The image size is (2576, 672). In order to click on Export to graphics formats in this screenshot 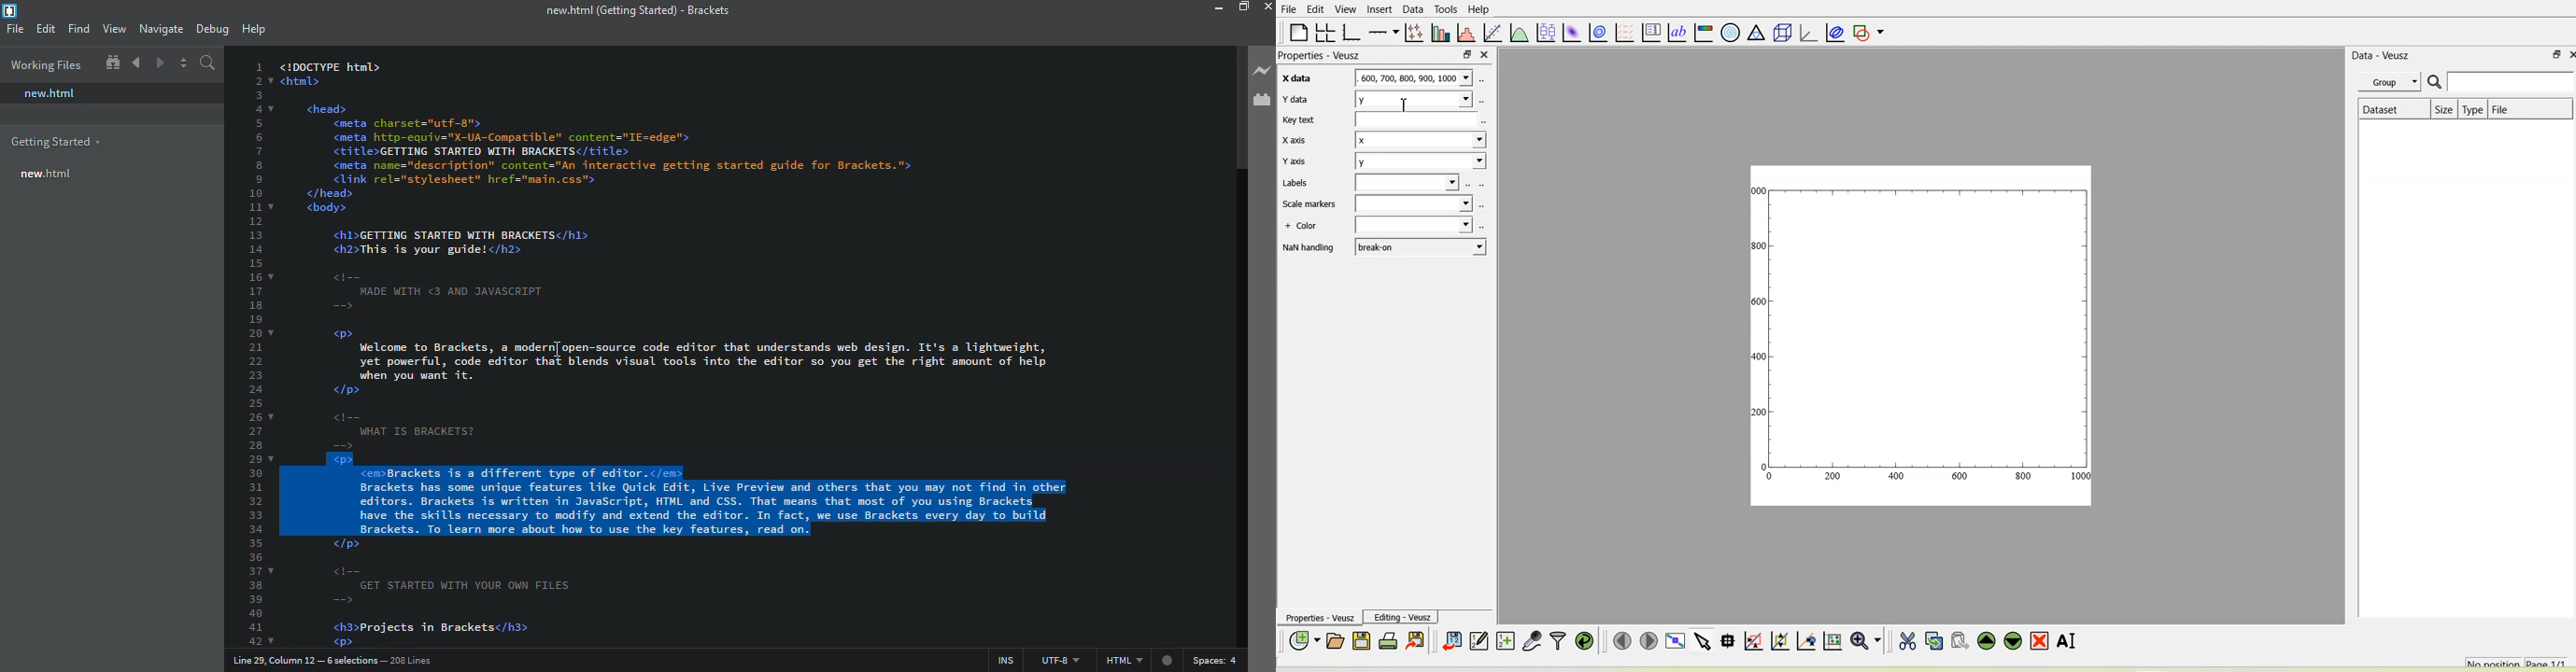, I will do `click(1415, 641)`.